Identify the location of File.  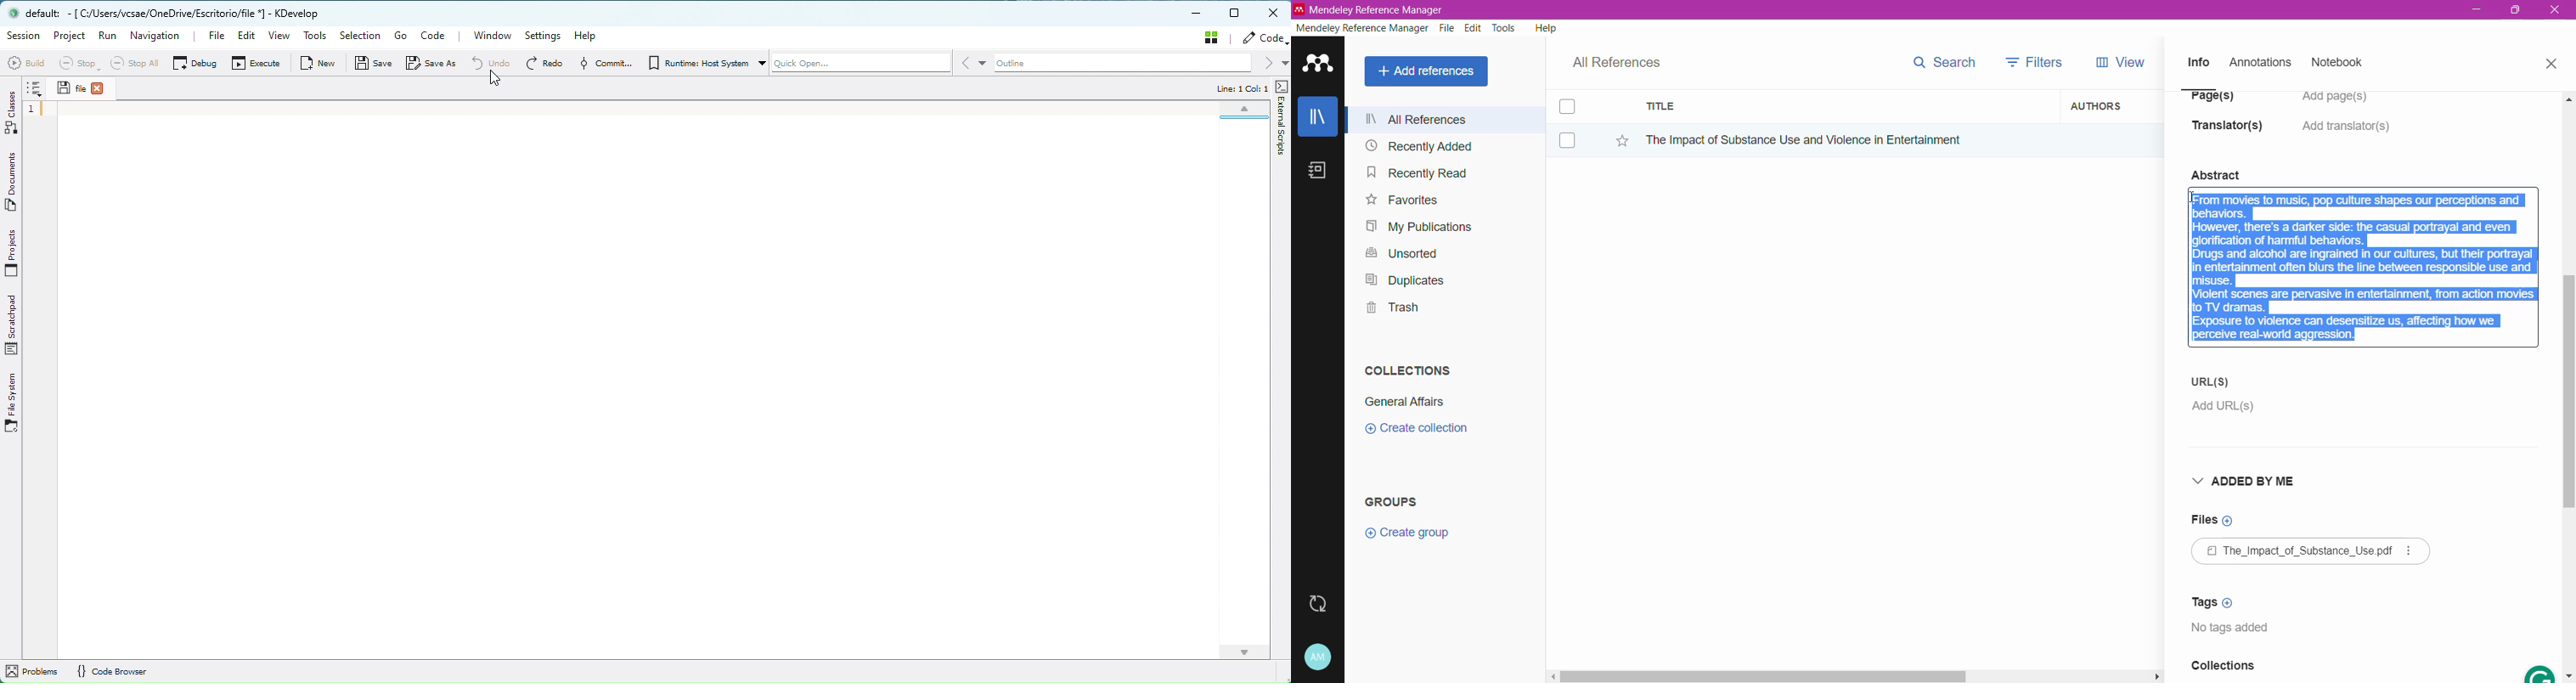
(1447, 29).